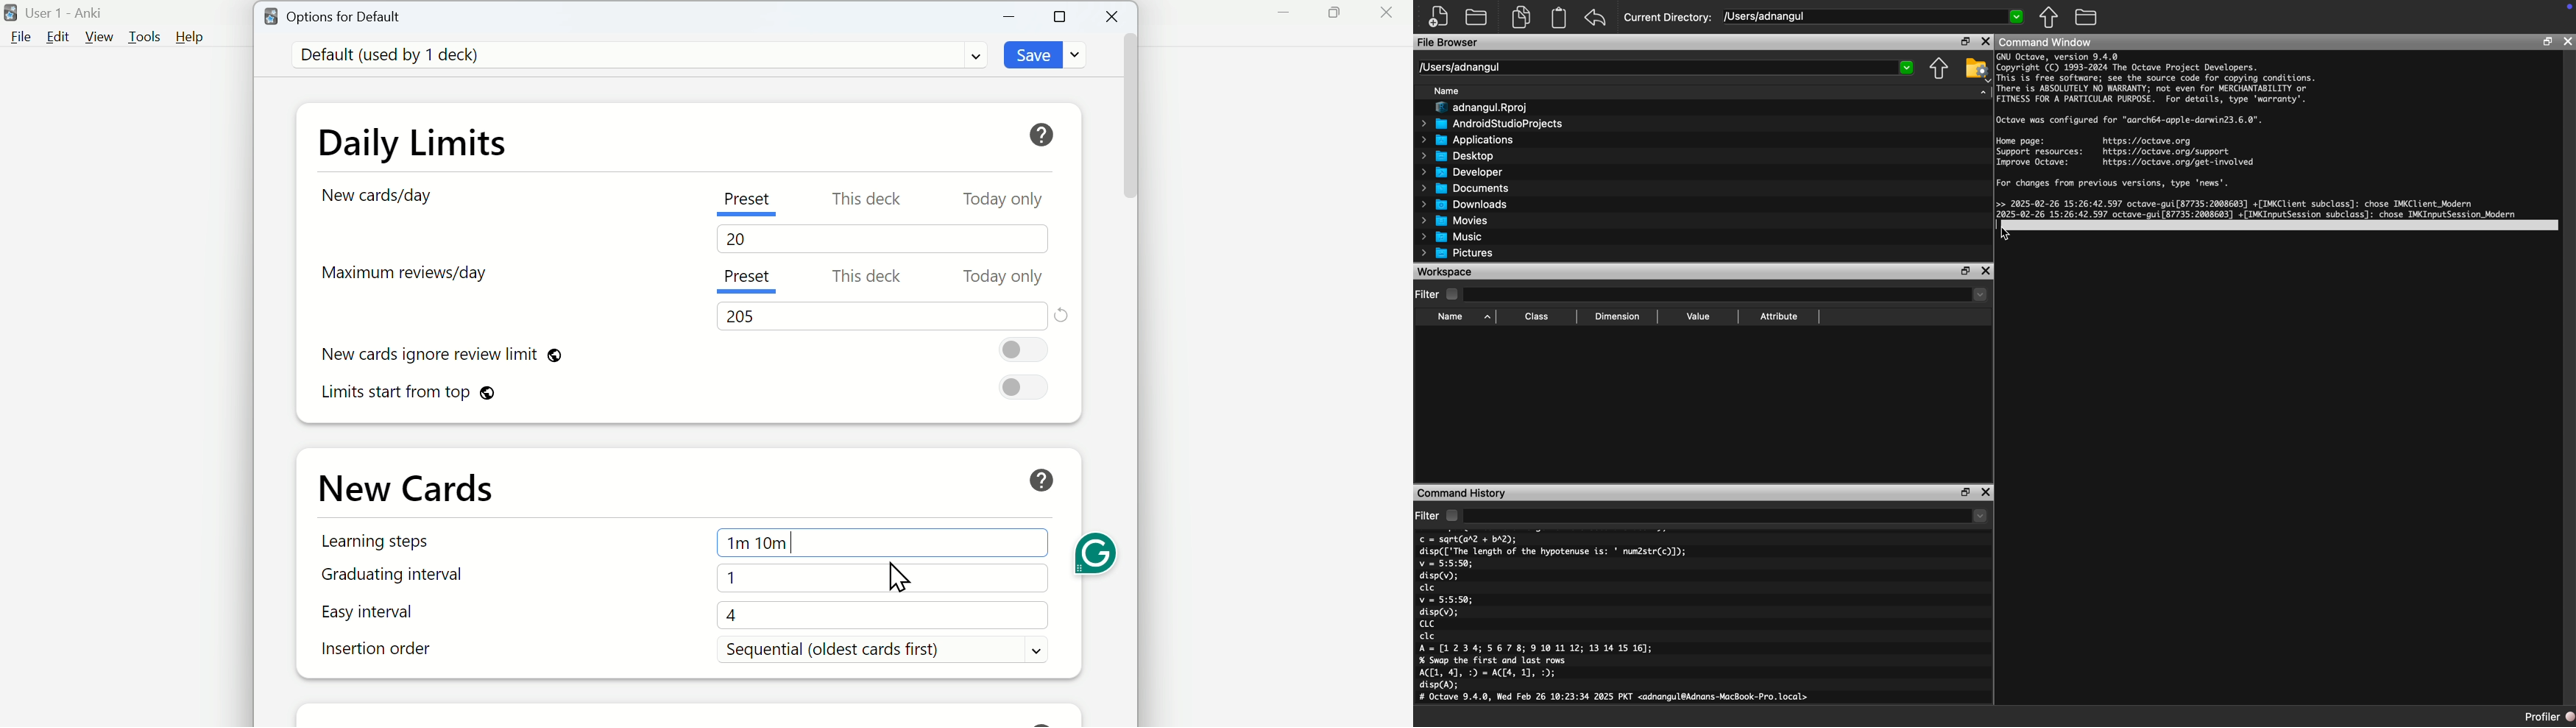 This screenshot has width=2576, height=728. Describe the element at coordinates (428, 139) in the screenshot. I see `Daily Limits` at that location.